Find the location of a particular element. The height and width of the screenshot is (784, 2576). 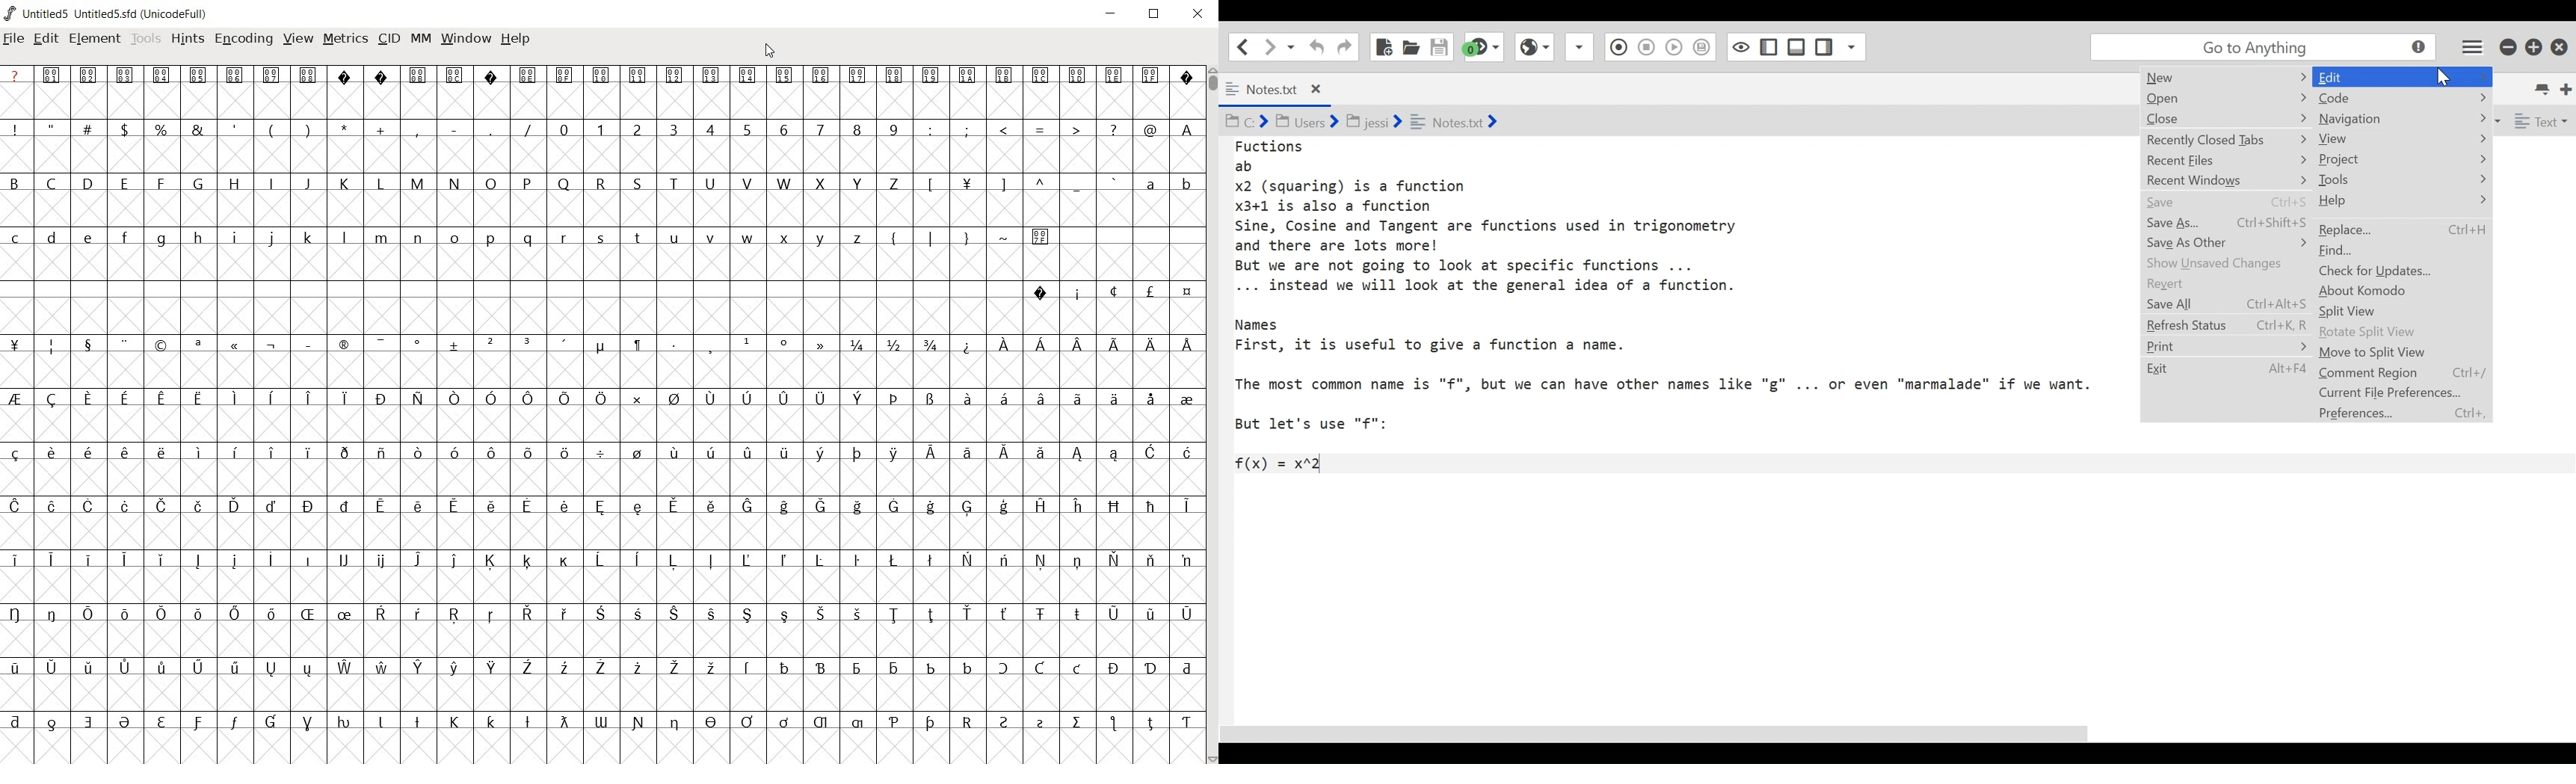

Symbol is located at coordinates (821, 668).